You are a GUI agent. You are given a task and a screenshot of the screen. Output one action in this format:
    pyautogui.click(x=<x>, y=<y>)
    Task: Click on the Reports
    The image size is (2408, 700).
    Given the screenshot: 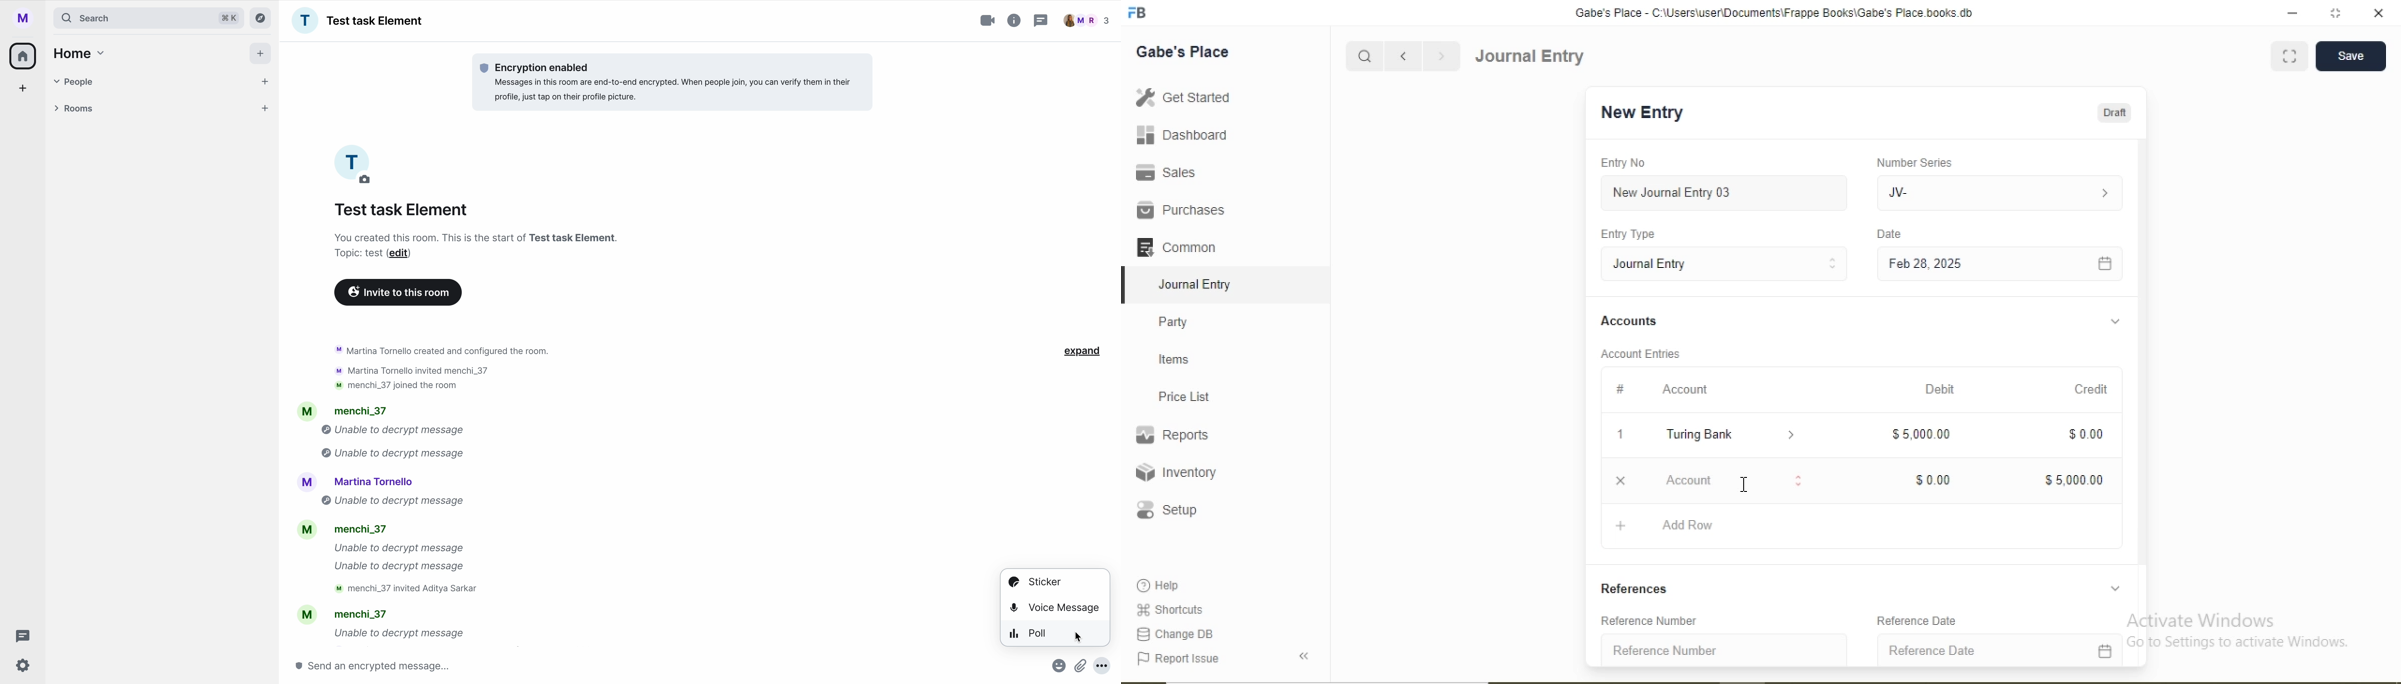 What is the action you would take?
    pyautogui.click(x=1172, y=435)
    